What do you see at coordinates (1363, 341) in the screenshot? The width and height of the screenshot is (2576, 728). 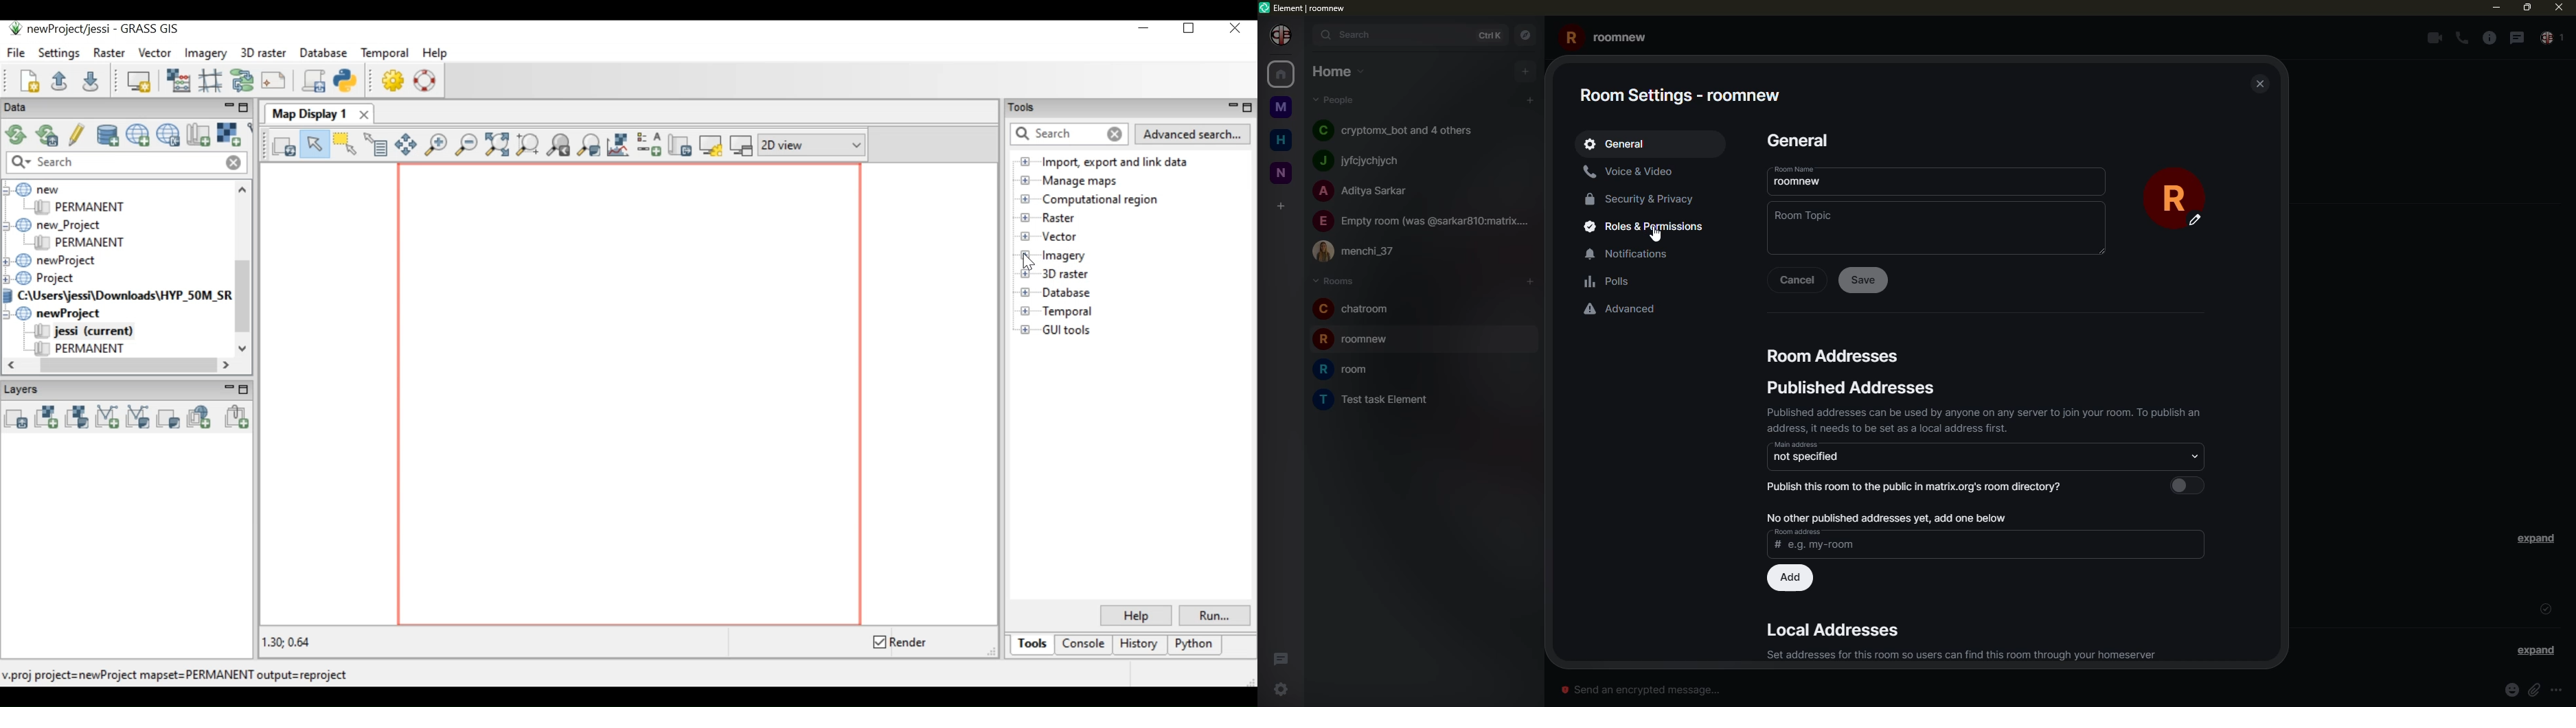 I see `room` at bounding box center [1363, 341].